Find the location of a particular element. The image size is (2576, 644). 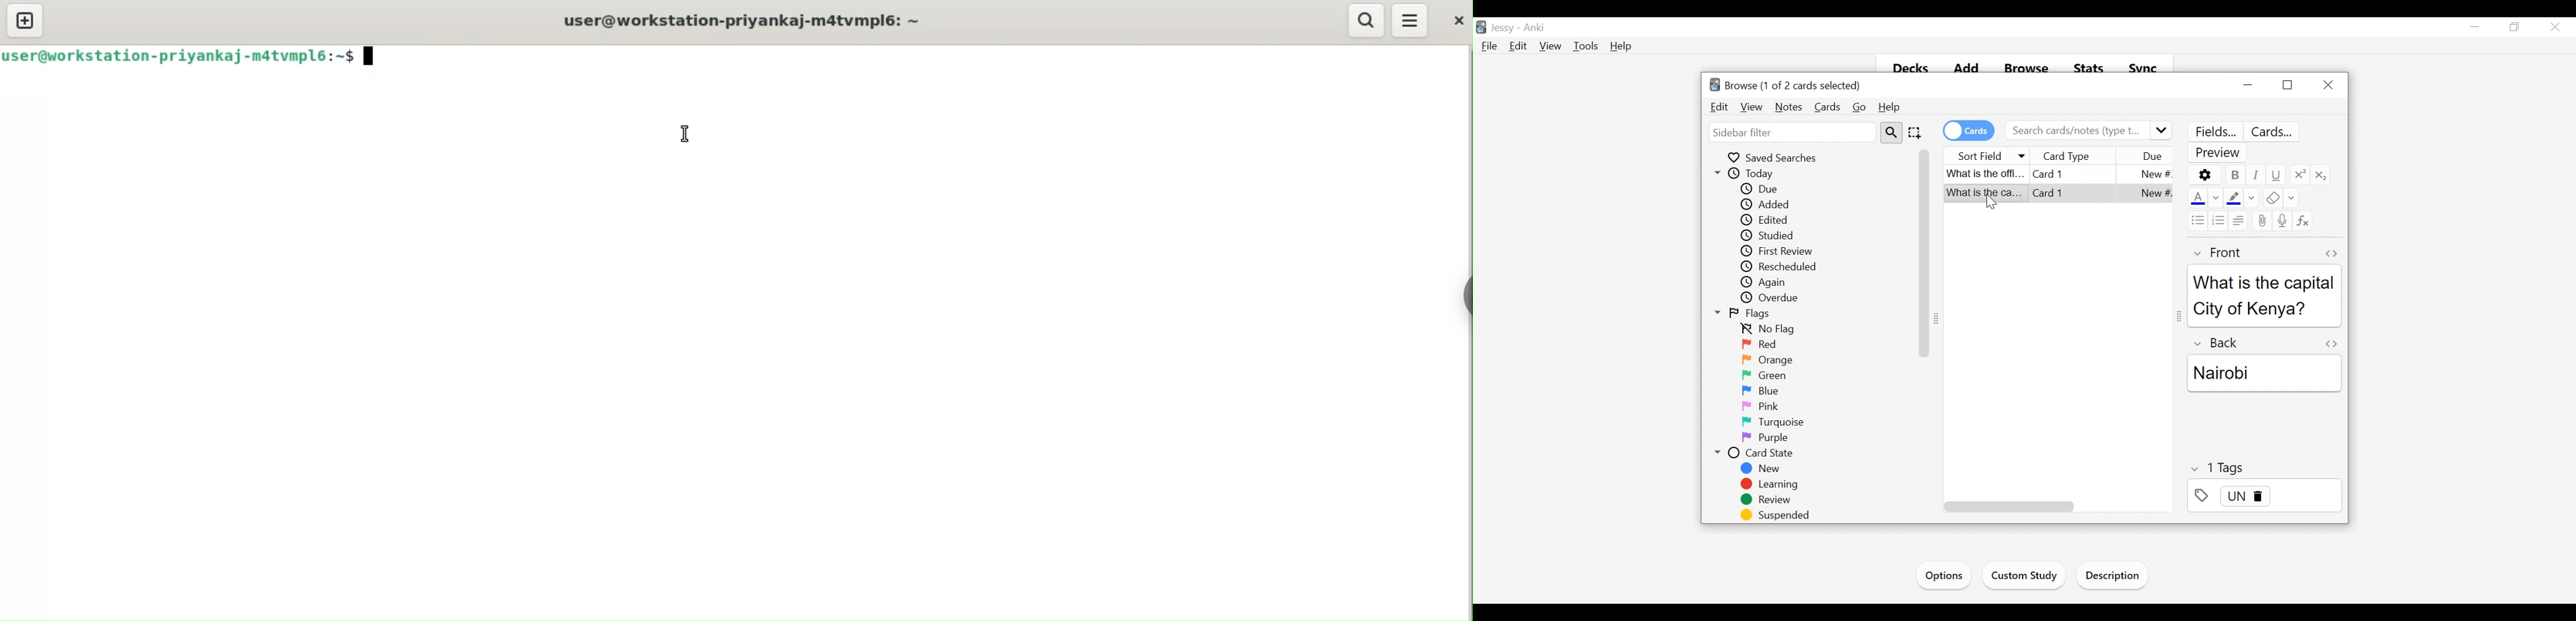

Stats is located at coordinates (2088, 70).